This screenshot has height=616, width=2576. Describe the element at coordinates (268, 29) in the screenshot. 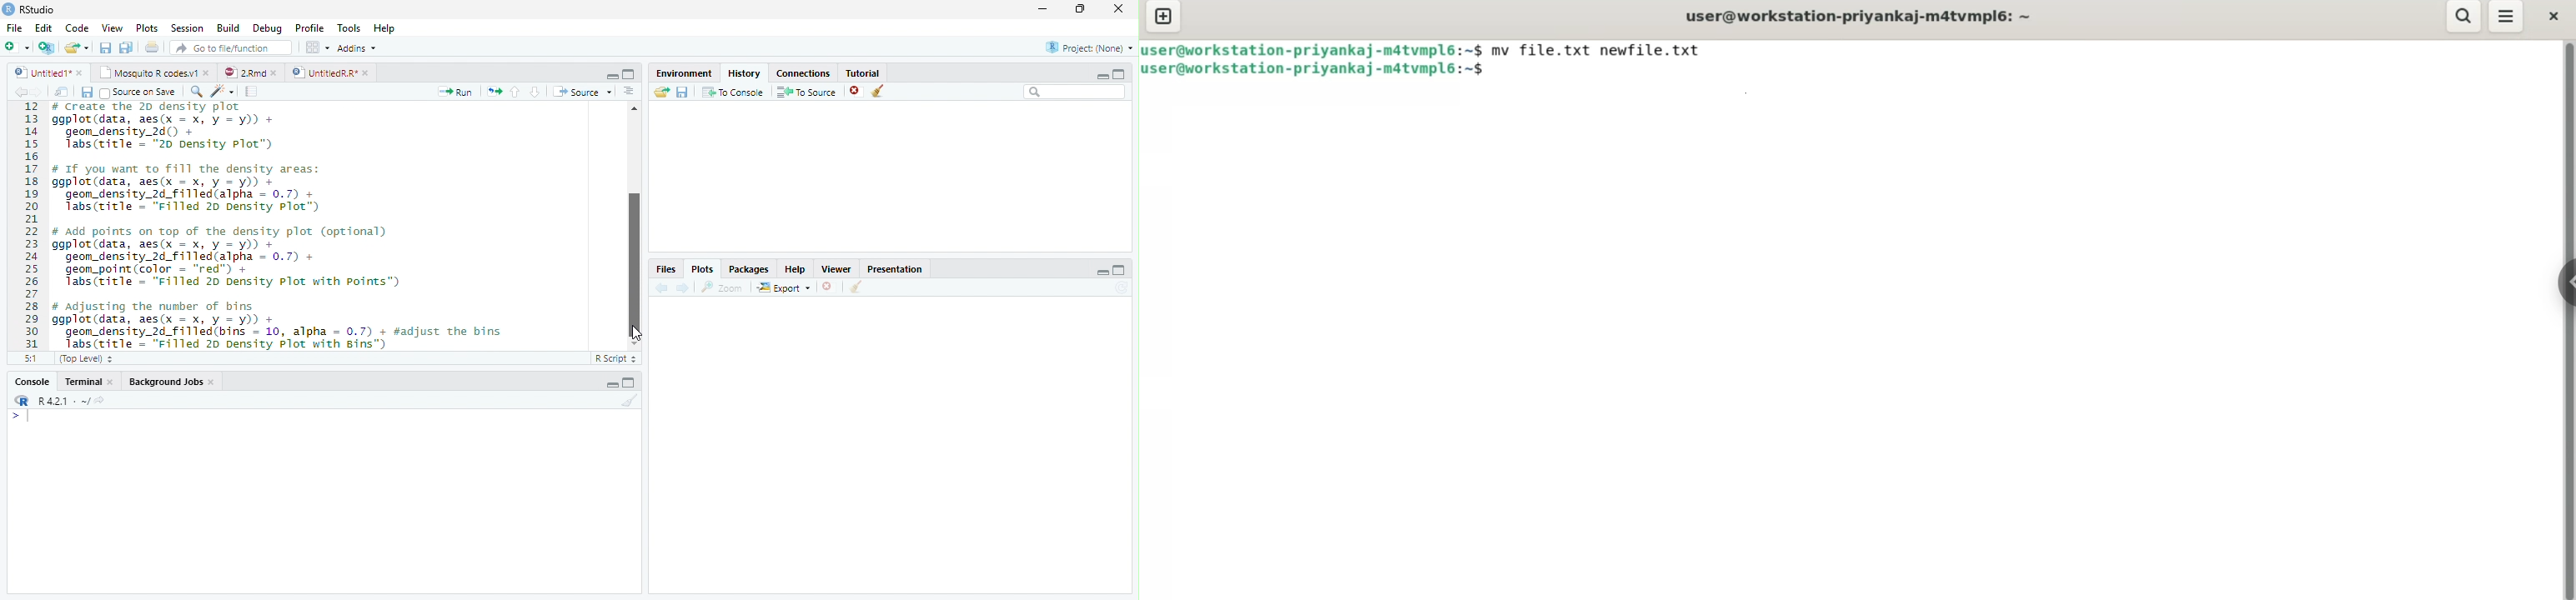

I see `Debug` at that location.